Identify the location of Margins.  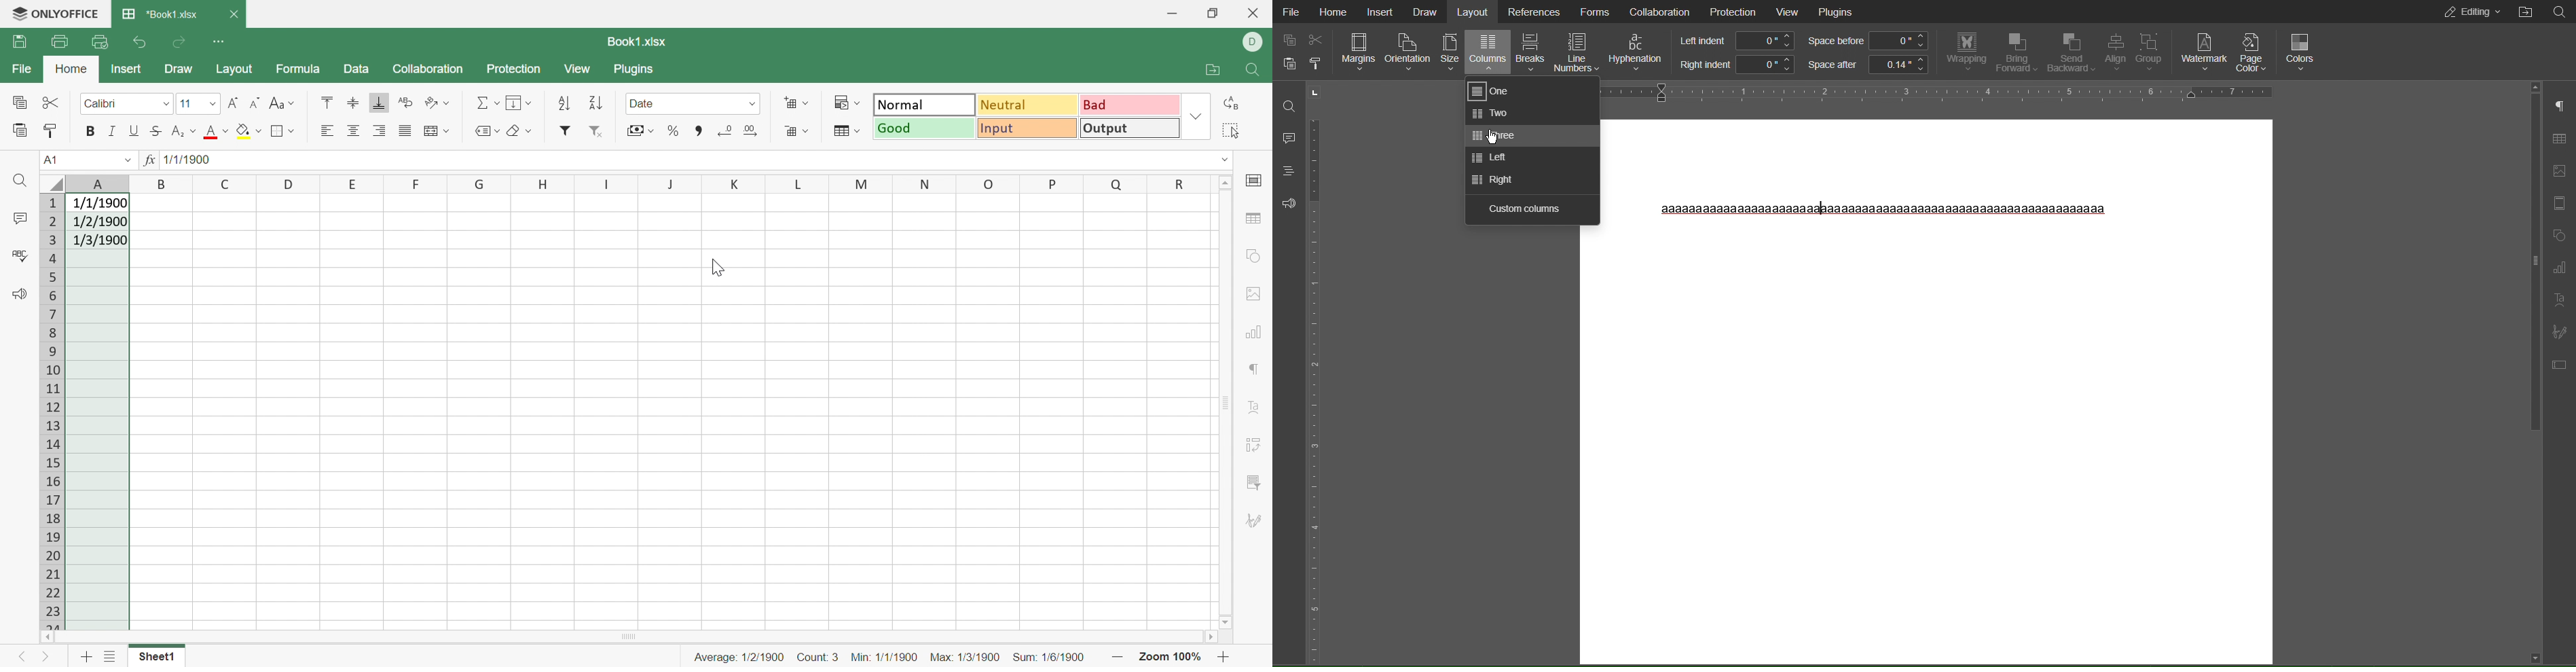
(1358, 53).